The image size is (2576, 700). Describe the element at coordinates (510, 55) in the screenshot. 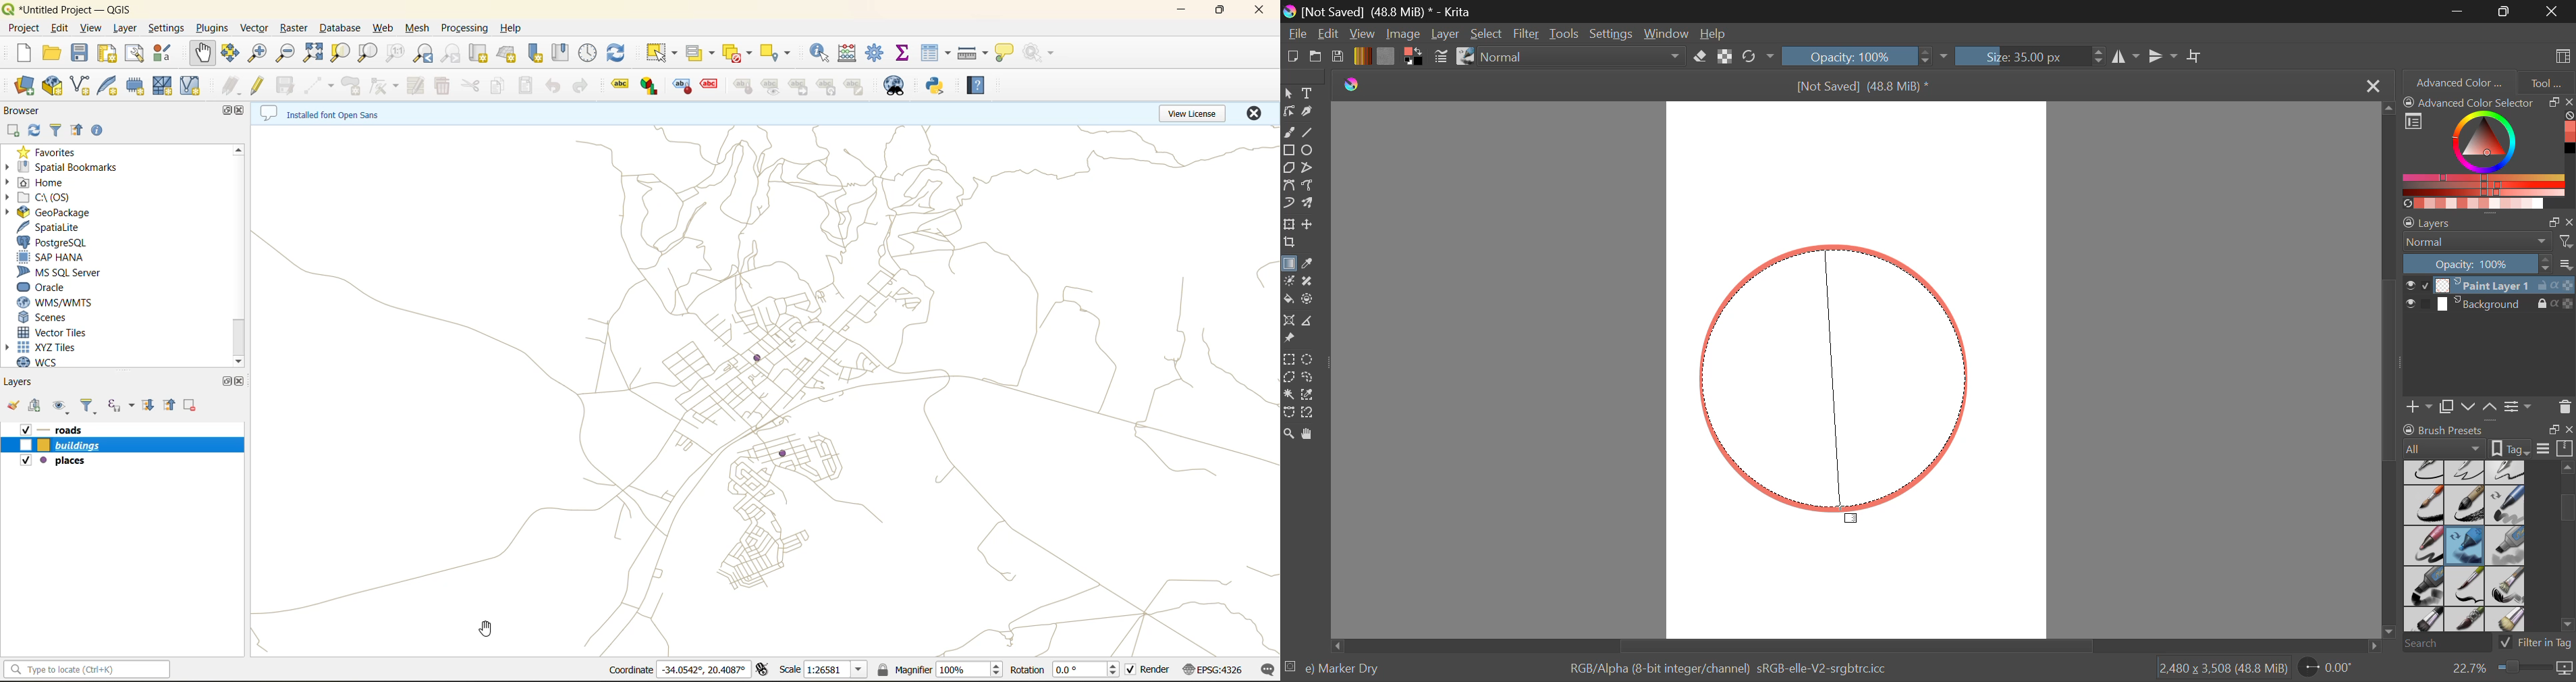

I see `new 3d map view` at that location.